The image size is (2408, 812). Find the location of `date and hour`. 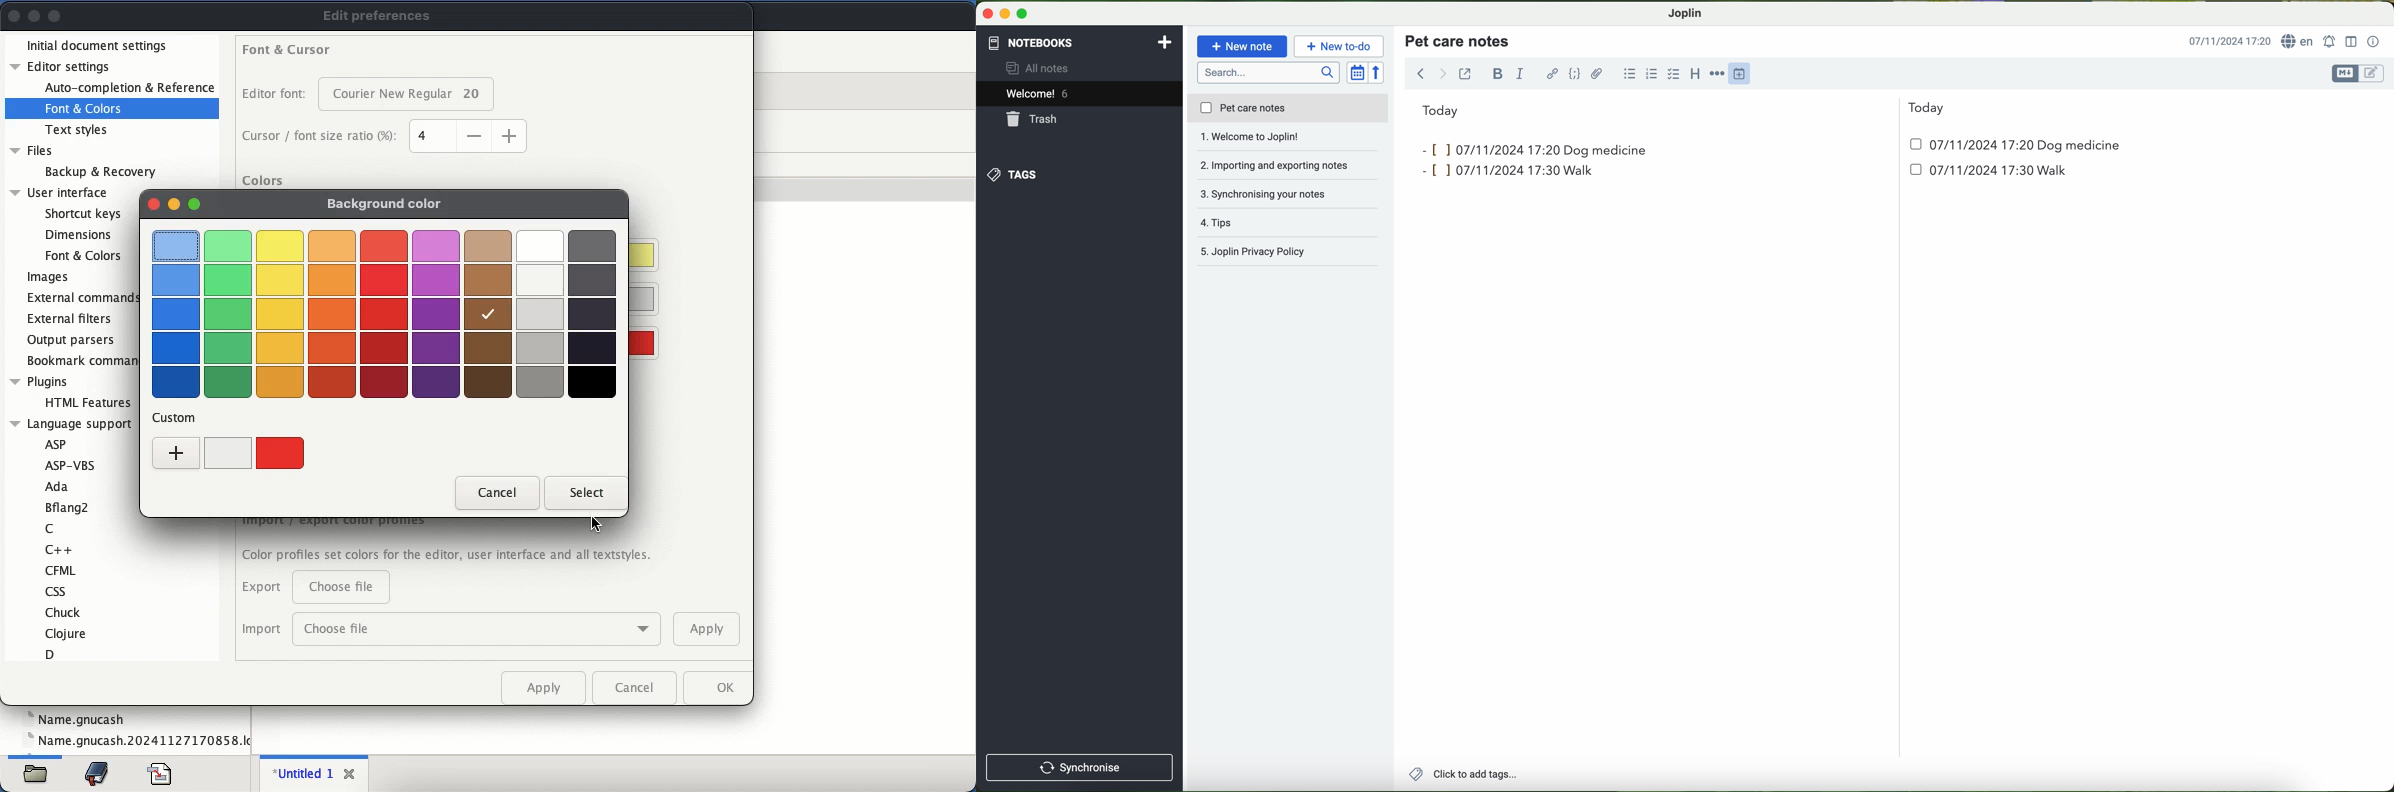

date and hour is located at coordinates (1963, 144).